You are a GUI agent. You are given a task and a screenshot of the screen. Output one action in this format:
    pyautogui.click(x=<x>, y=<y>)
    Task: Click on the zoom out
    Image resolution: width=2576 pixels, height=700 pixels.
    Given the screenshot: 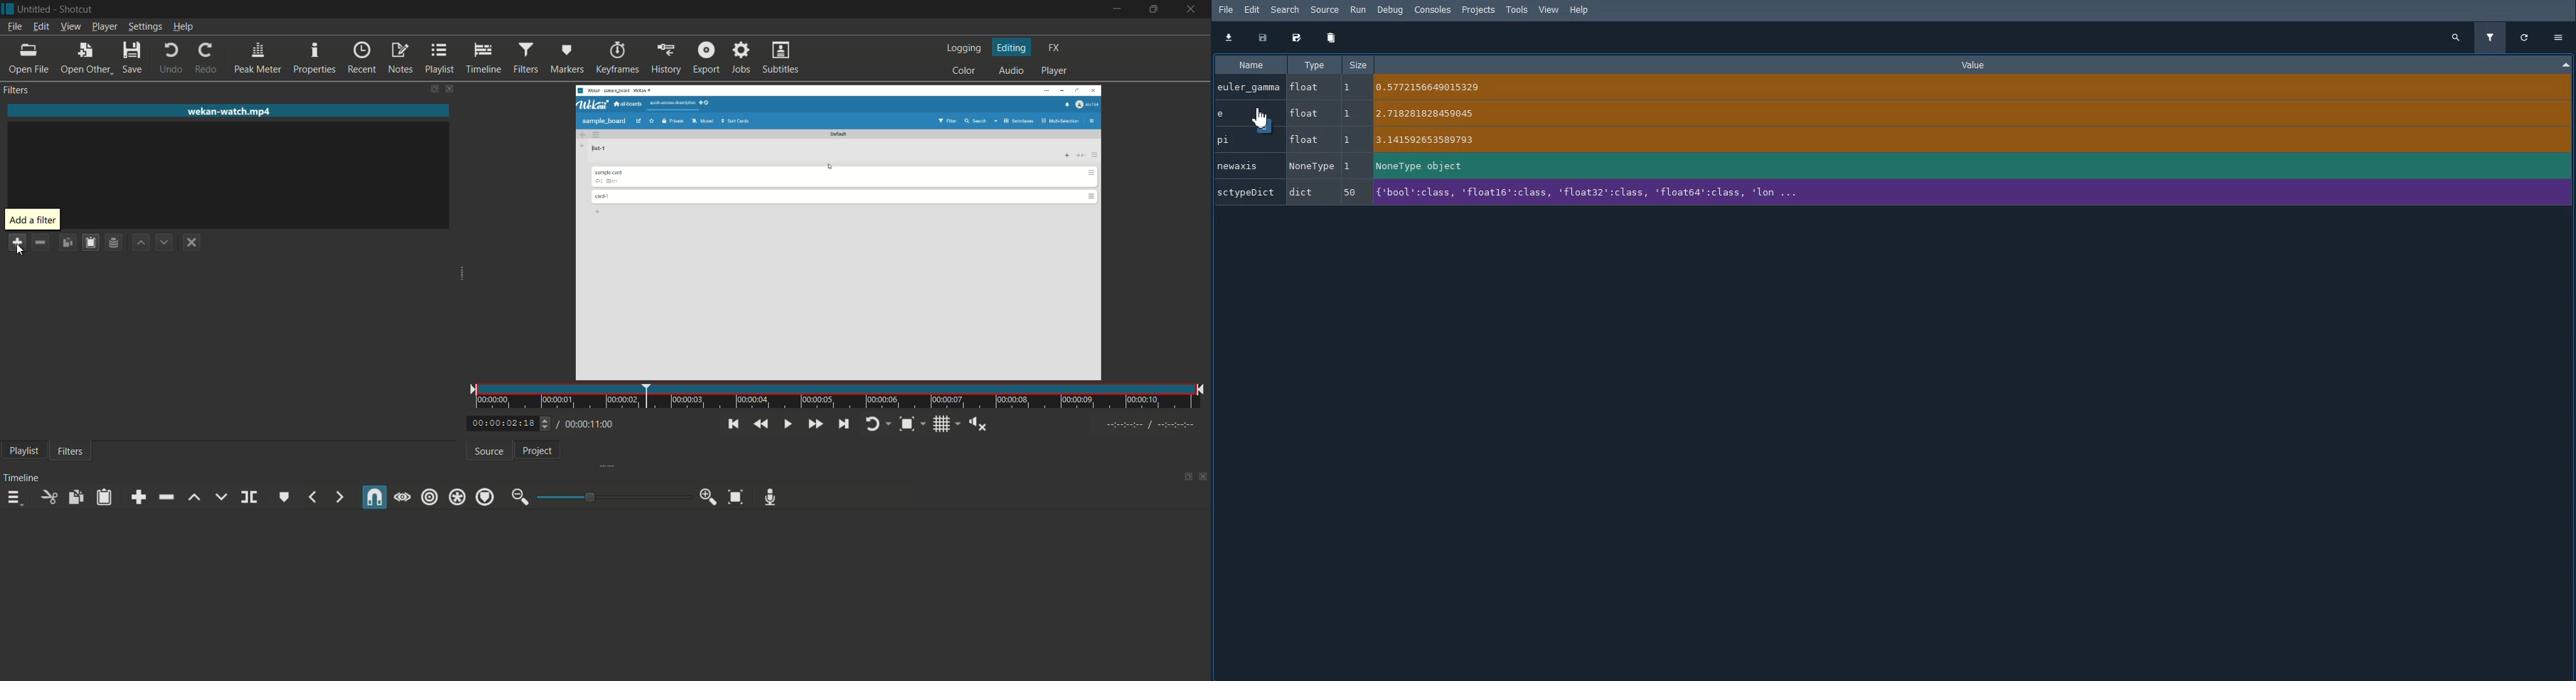 What is the action you would take?
    pyautogui.click(x=520, y=497)
    